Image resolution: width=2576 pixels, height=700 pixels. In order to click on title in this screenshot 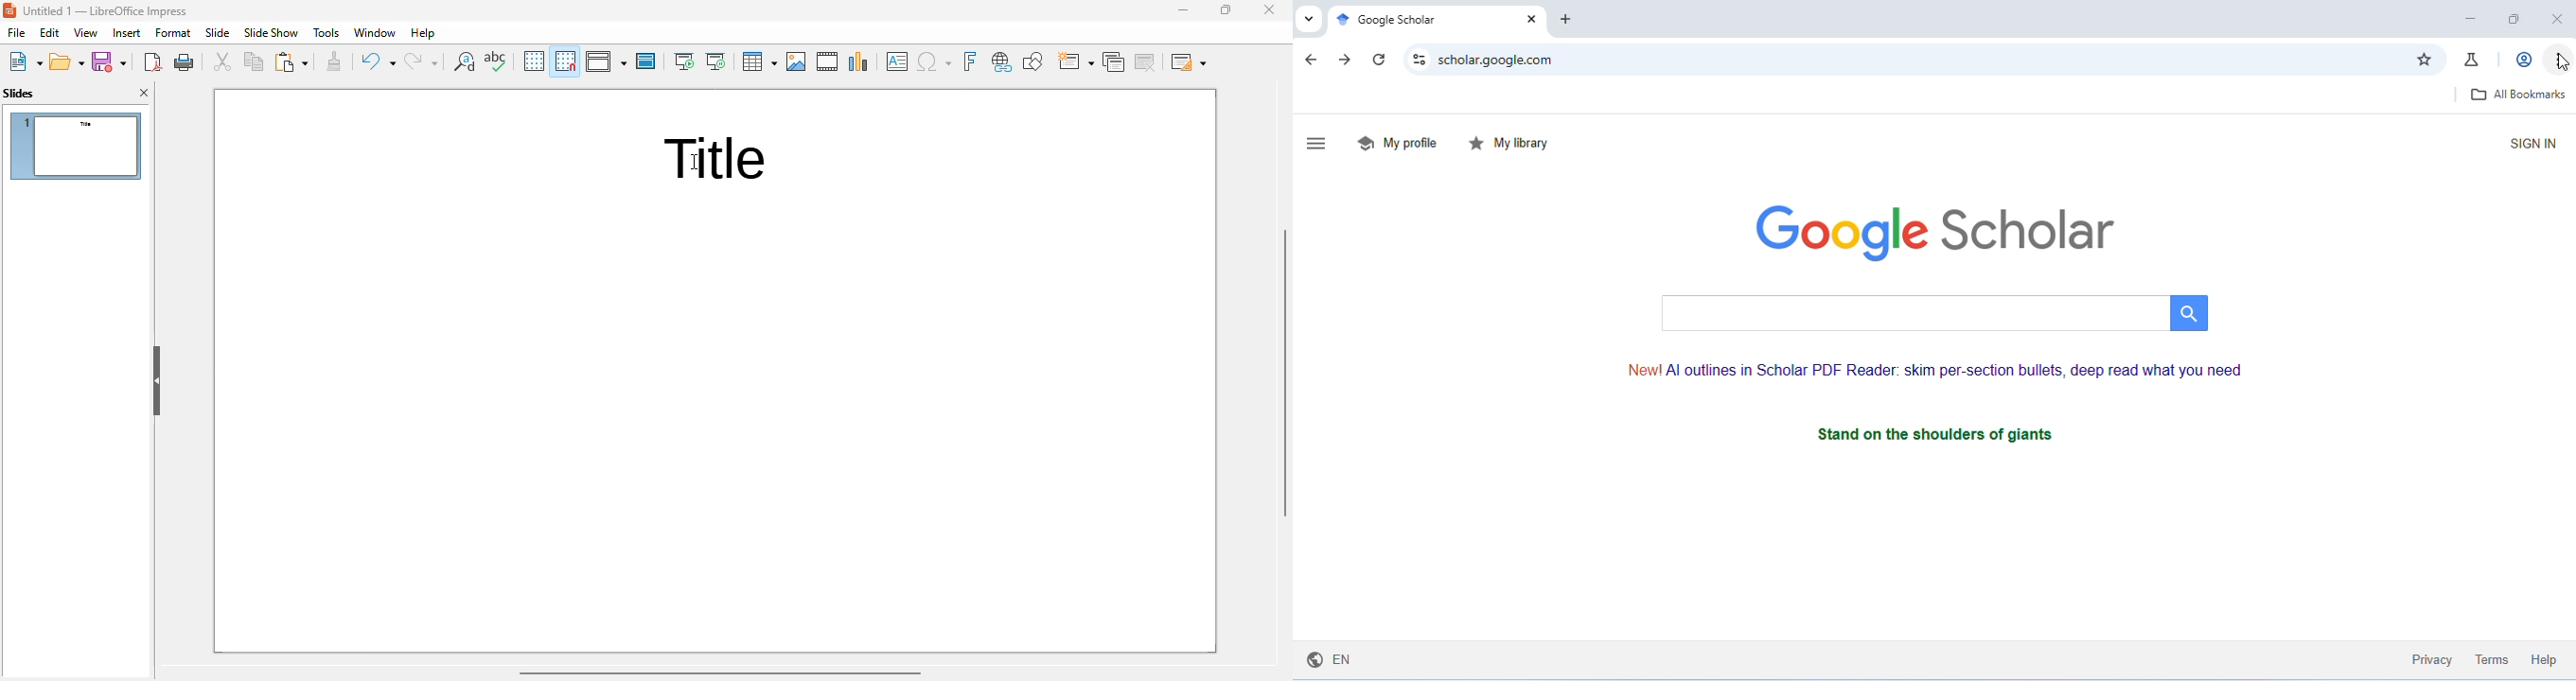, I will do `click(107, 10)`.